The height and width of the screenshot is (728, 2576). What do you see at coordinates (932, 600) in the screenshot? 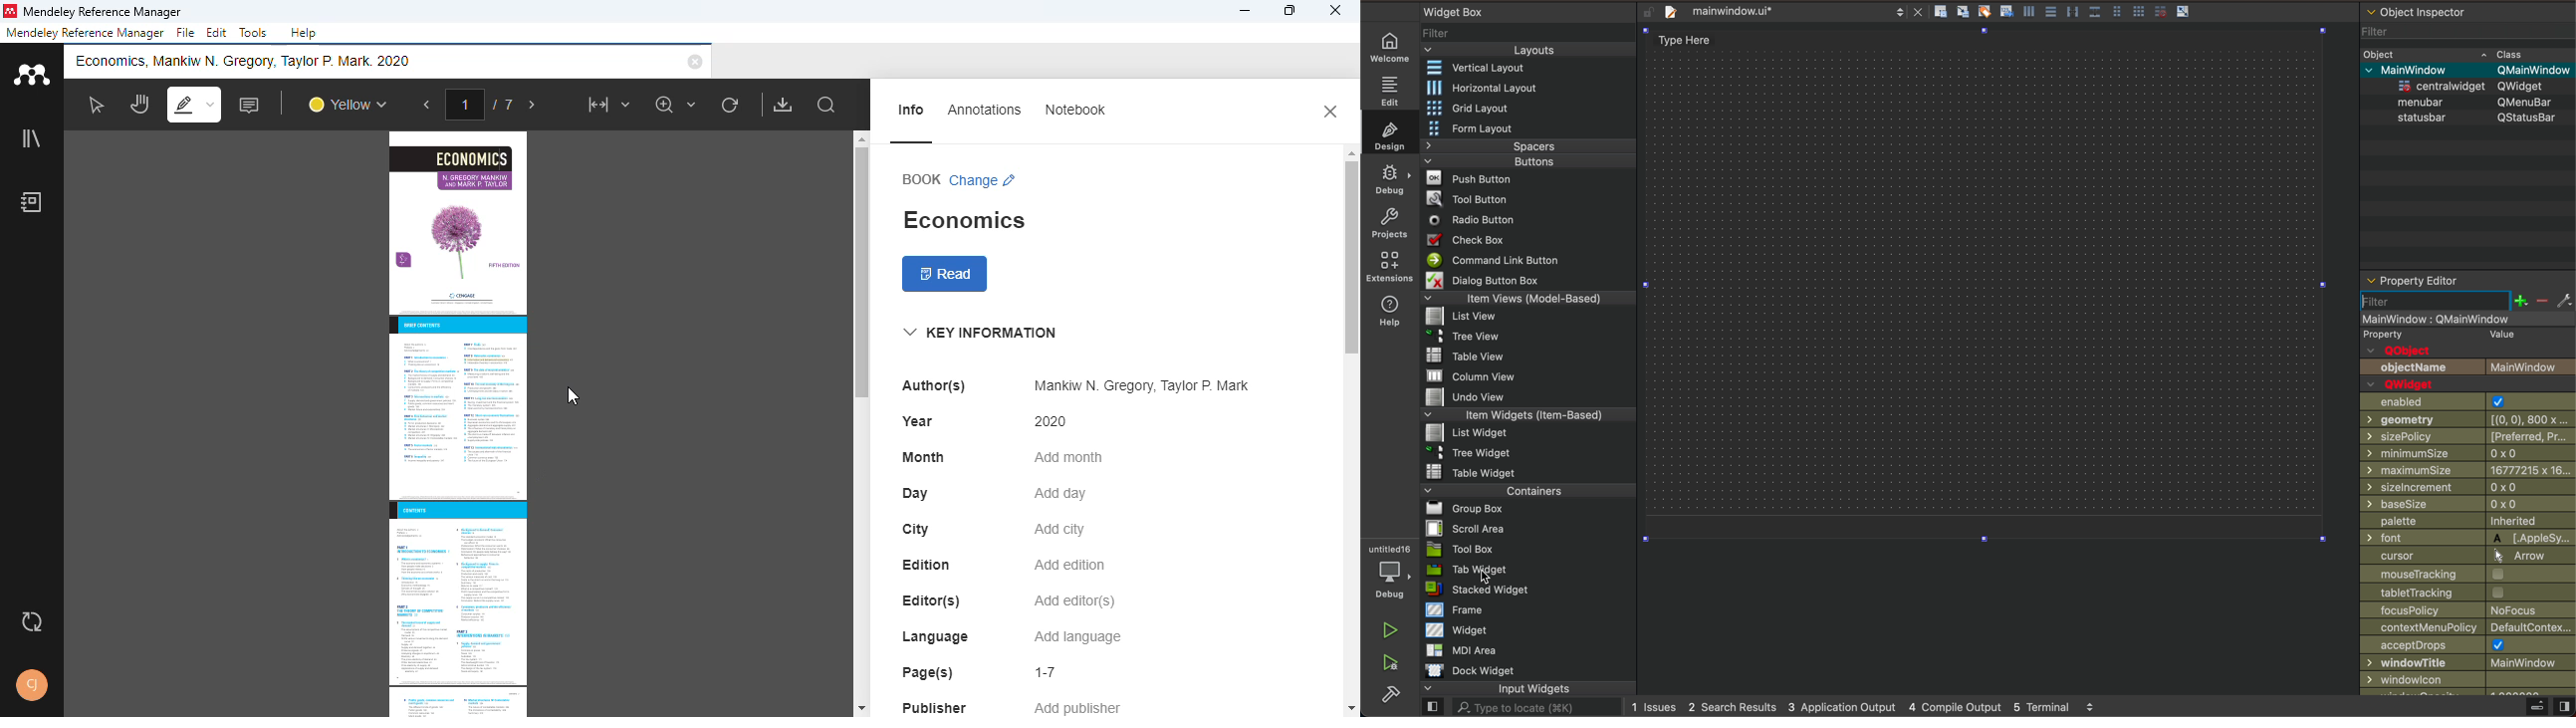
I see `editor(s)` at bounding box center [932, 600].